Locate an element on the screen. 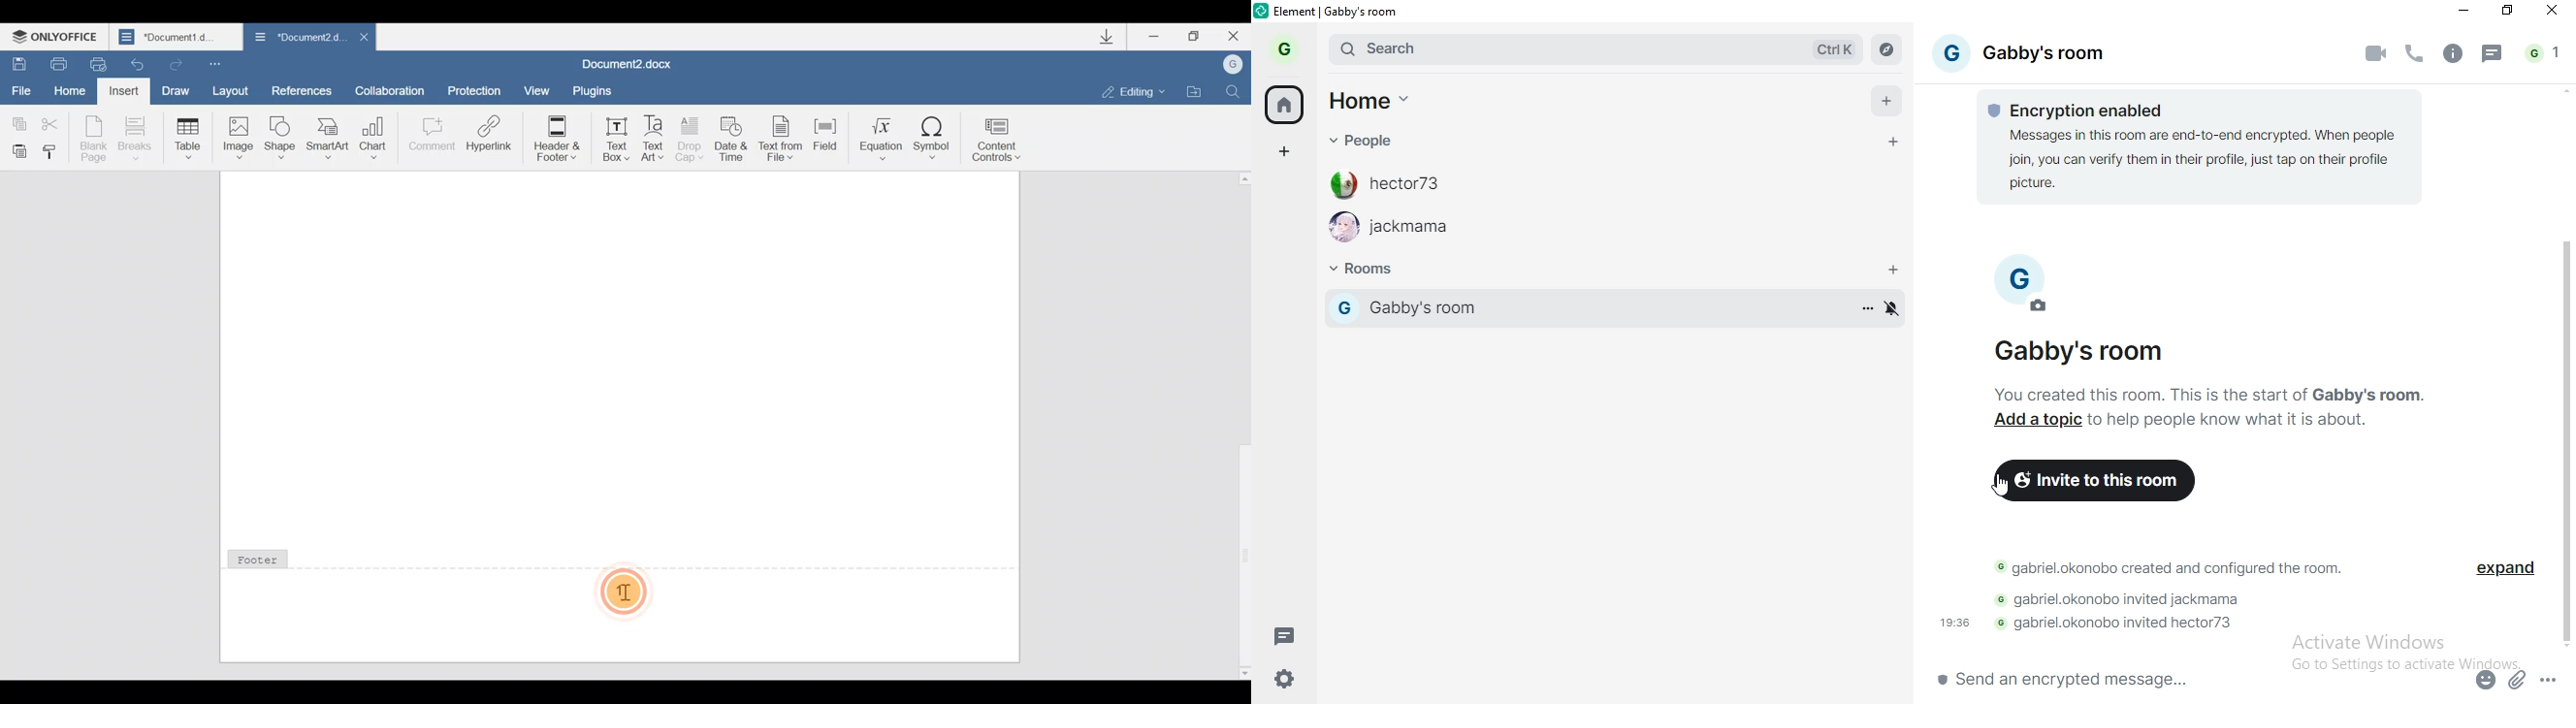 The width and height of the screenshot is (2576, 728). View is located at coordinates (539, 88).